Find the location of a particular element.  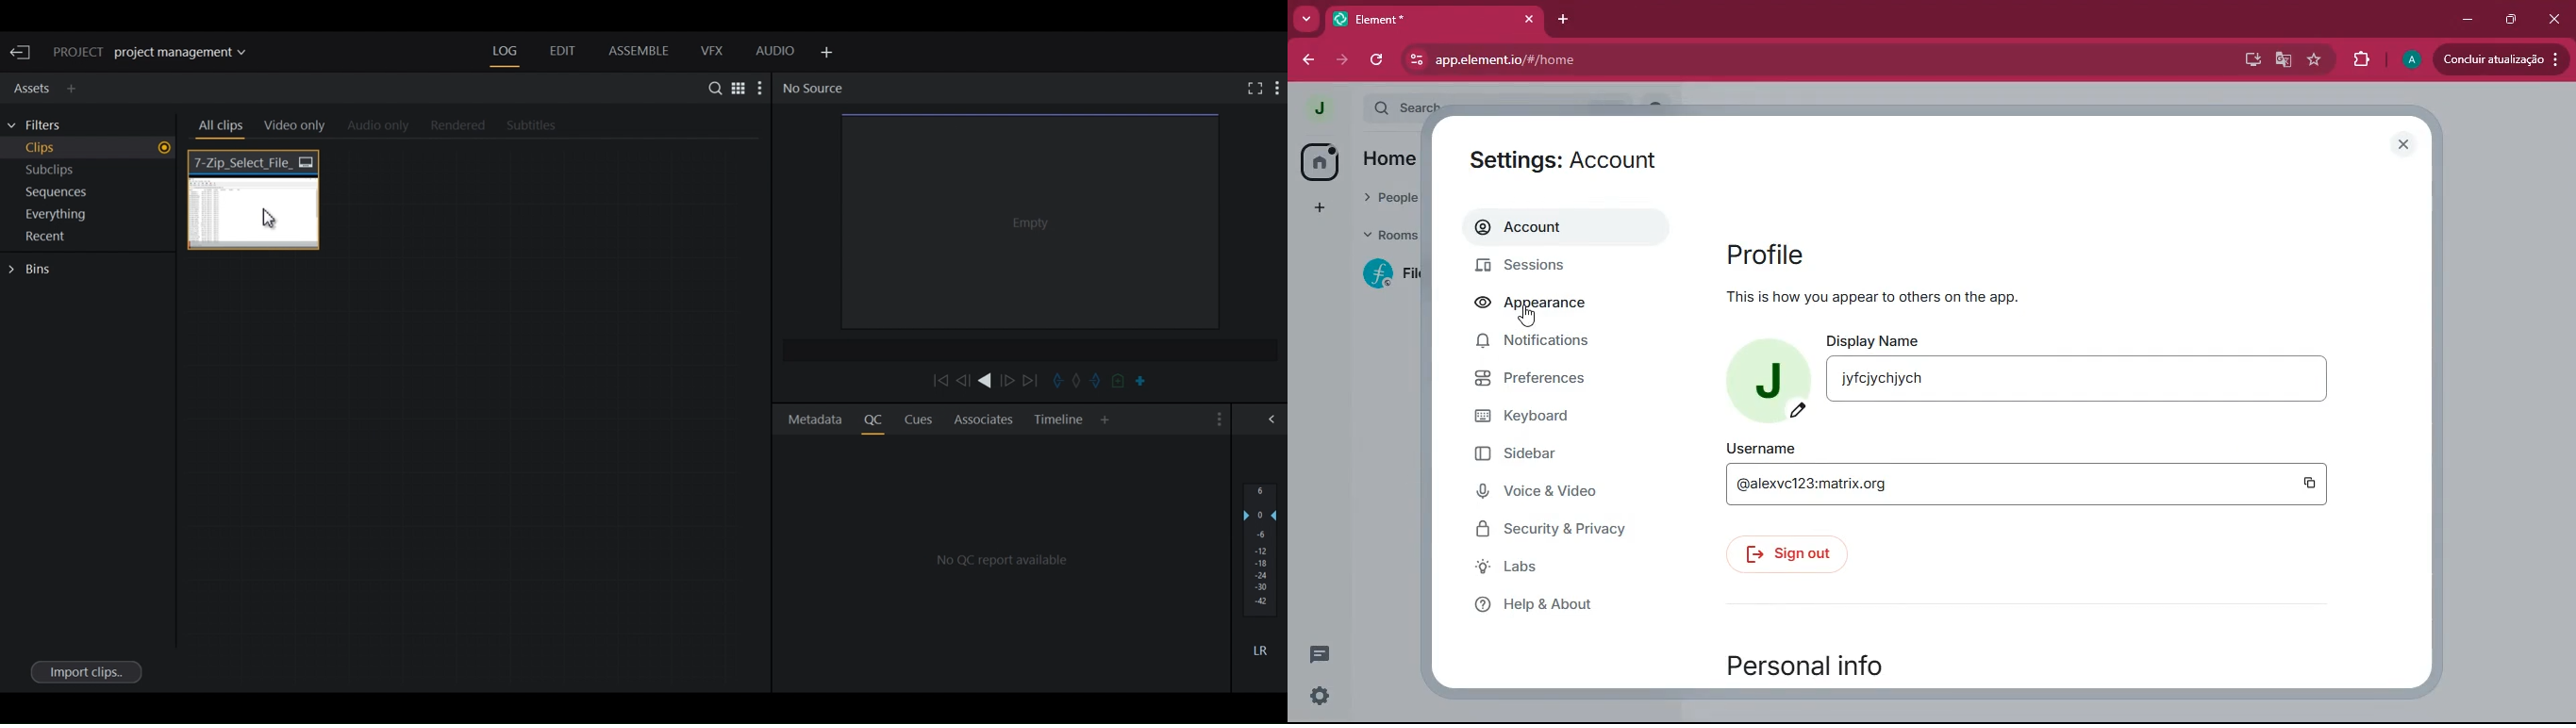

sidebar is located at coordinates (1557, 458).